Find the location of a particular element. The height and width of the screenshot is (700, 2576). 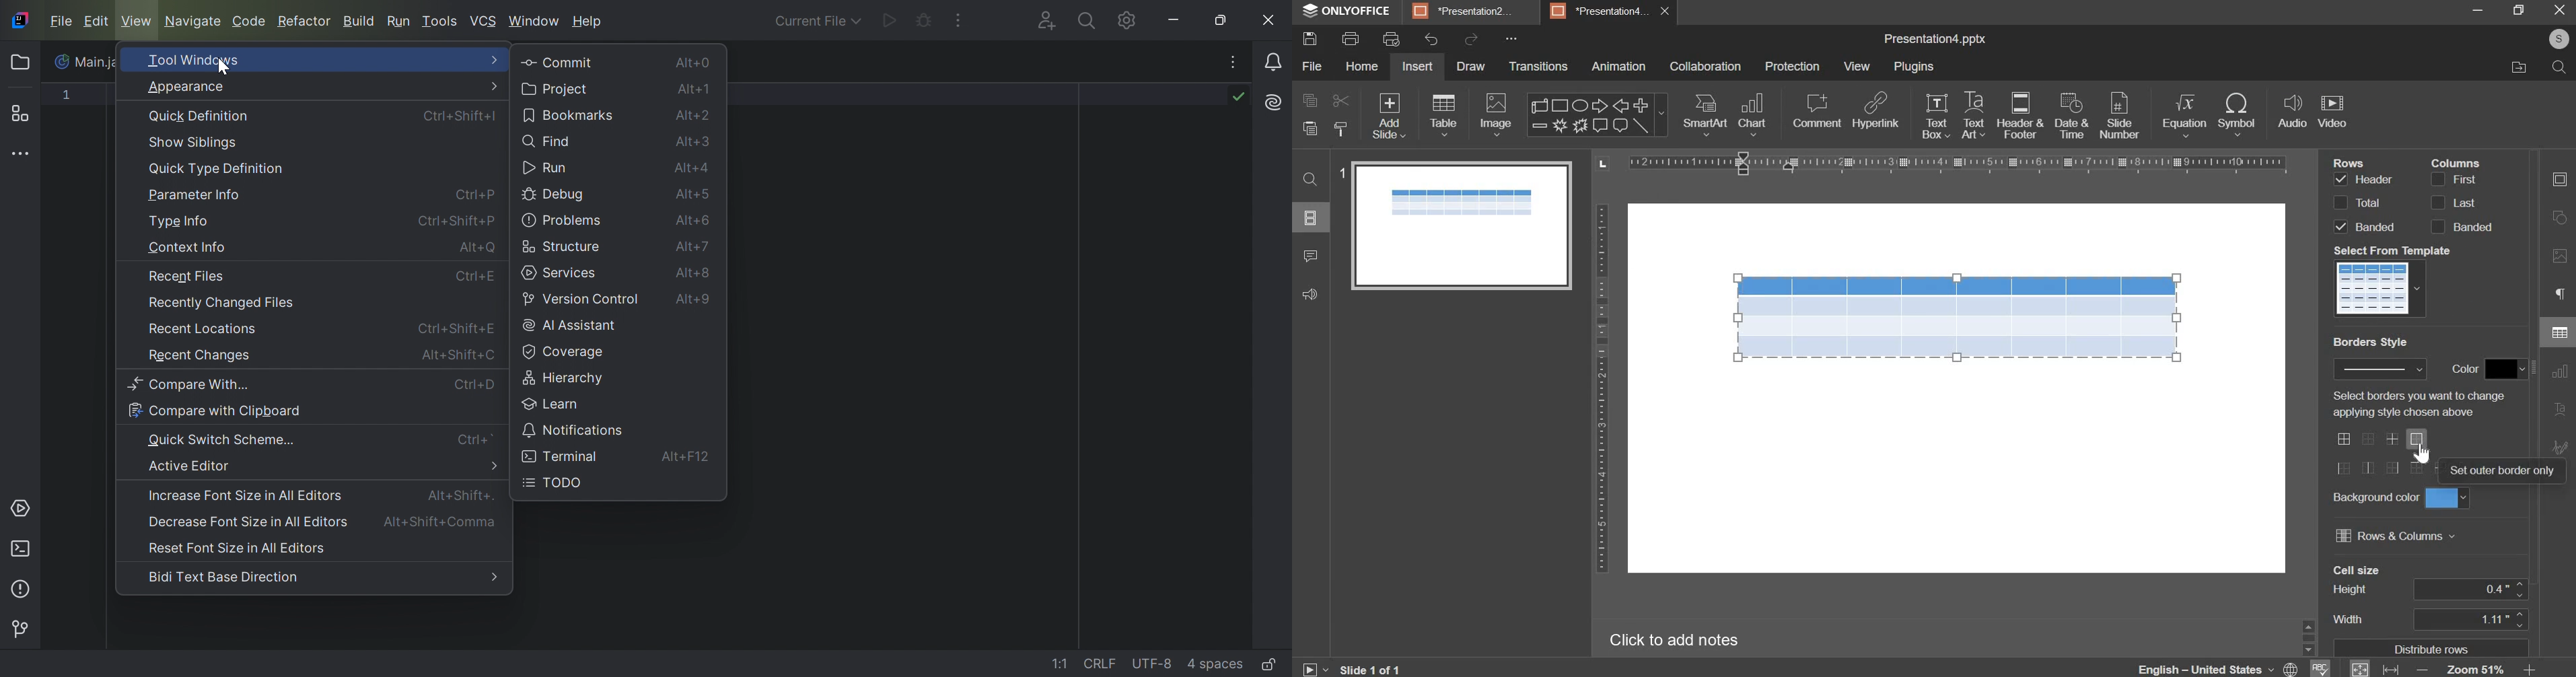

file location is located at coordinates (2517, 69).